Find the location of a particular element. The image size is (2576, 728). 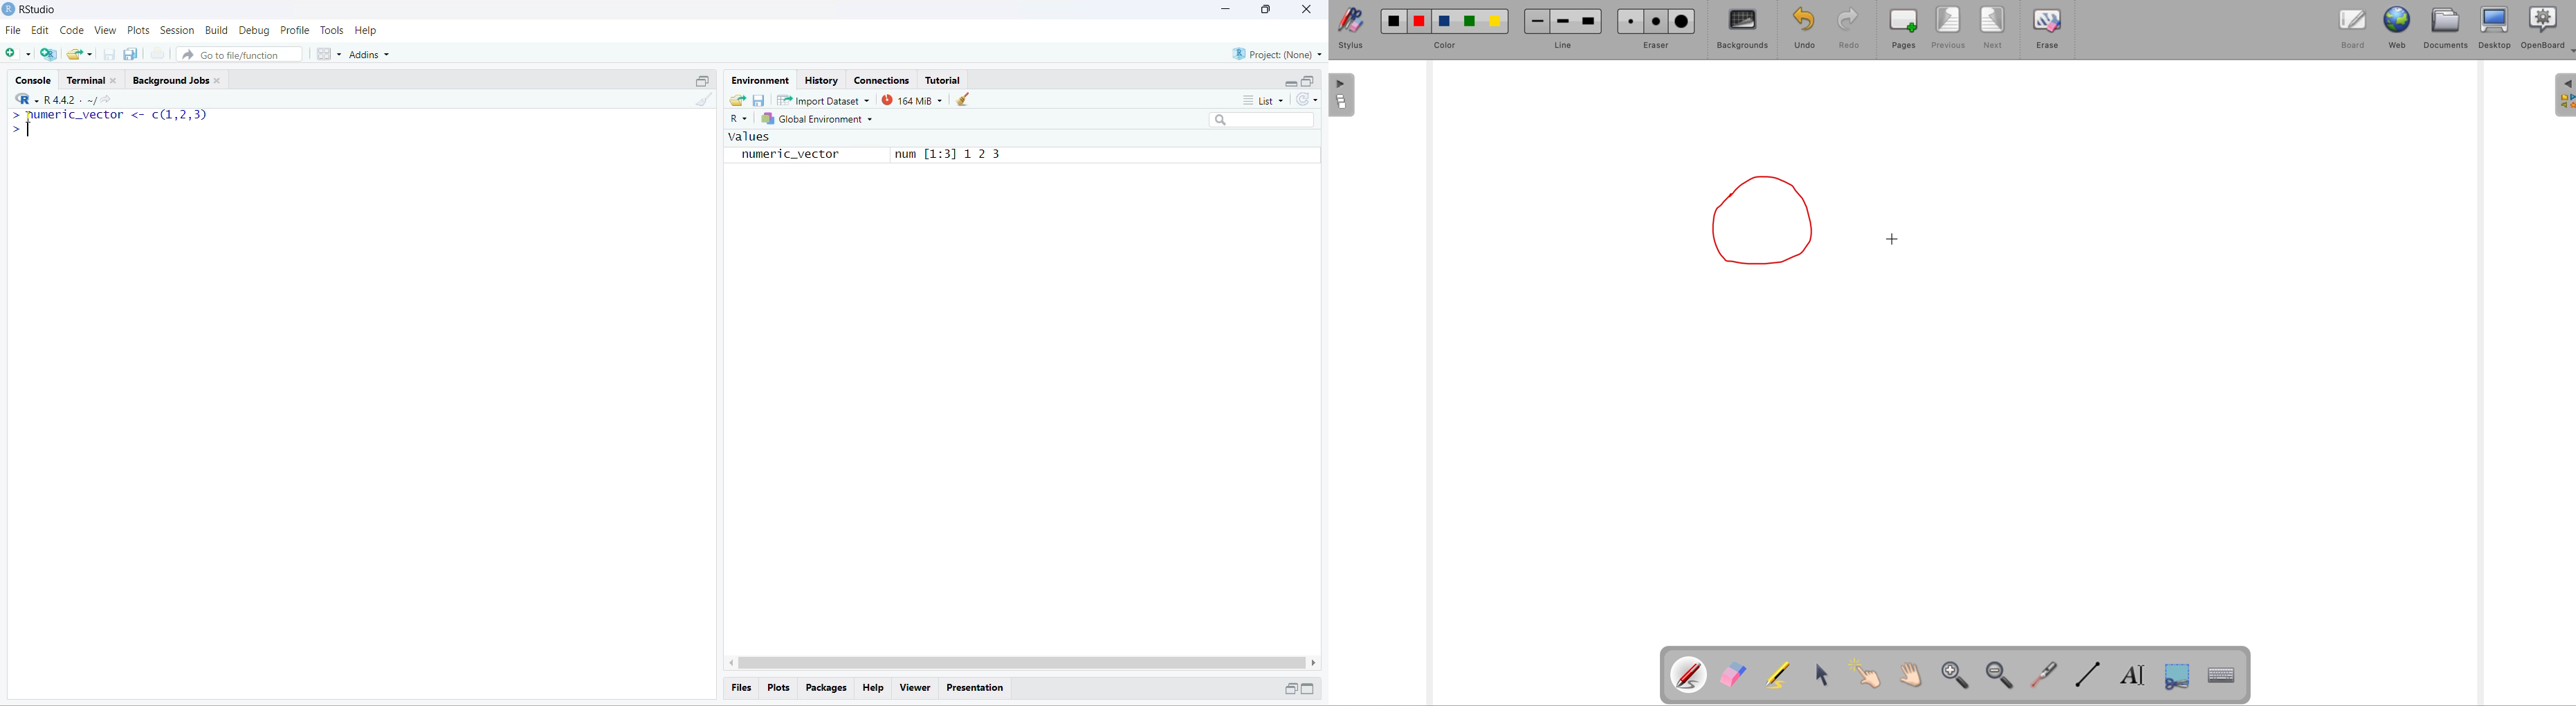

scrollbar is located at coordinates (1023, 663).